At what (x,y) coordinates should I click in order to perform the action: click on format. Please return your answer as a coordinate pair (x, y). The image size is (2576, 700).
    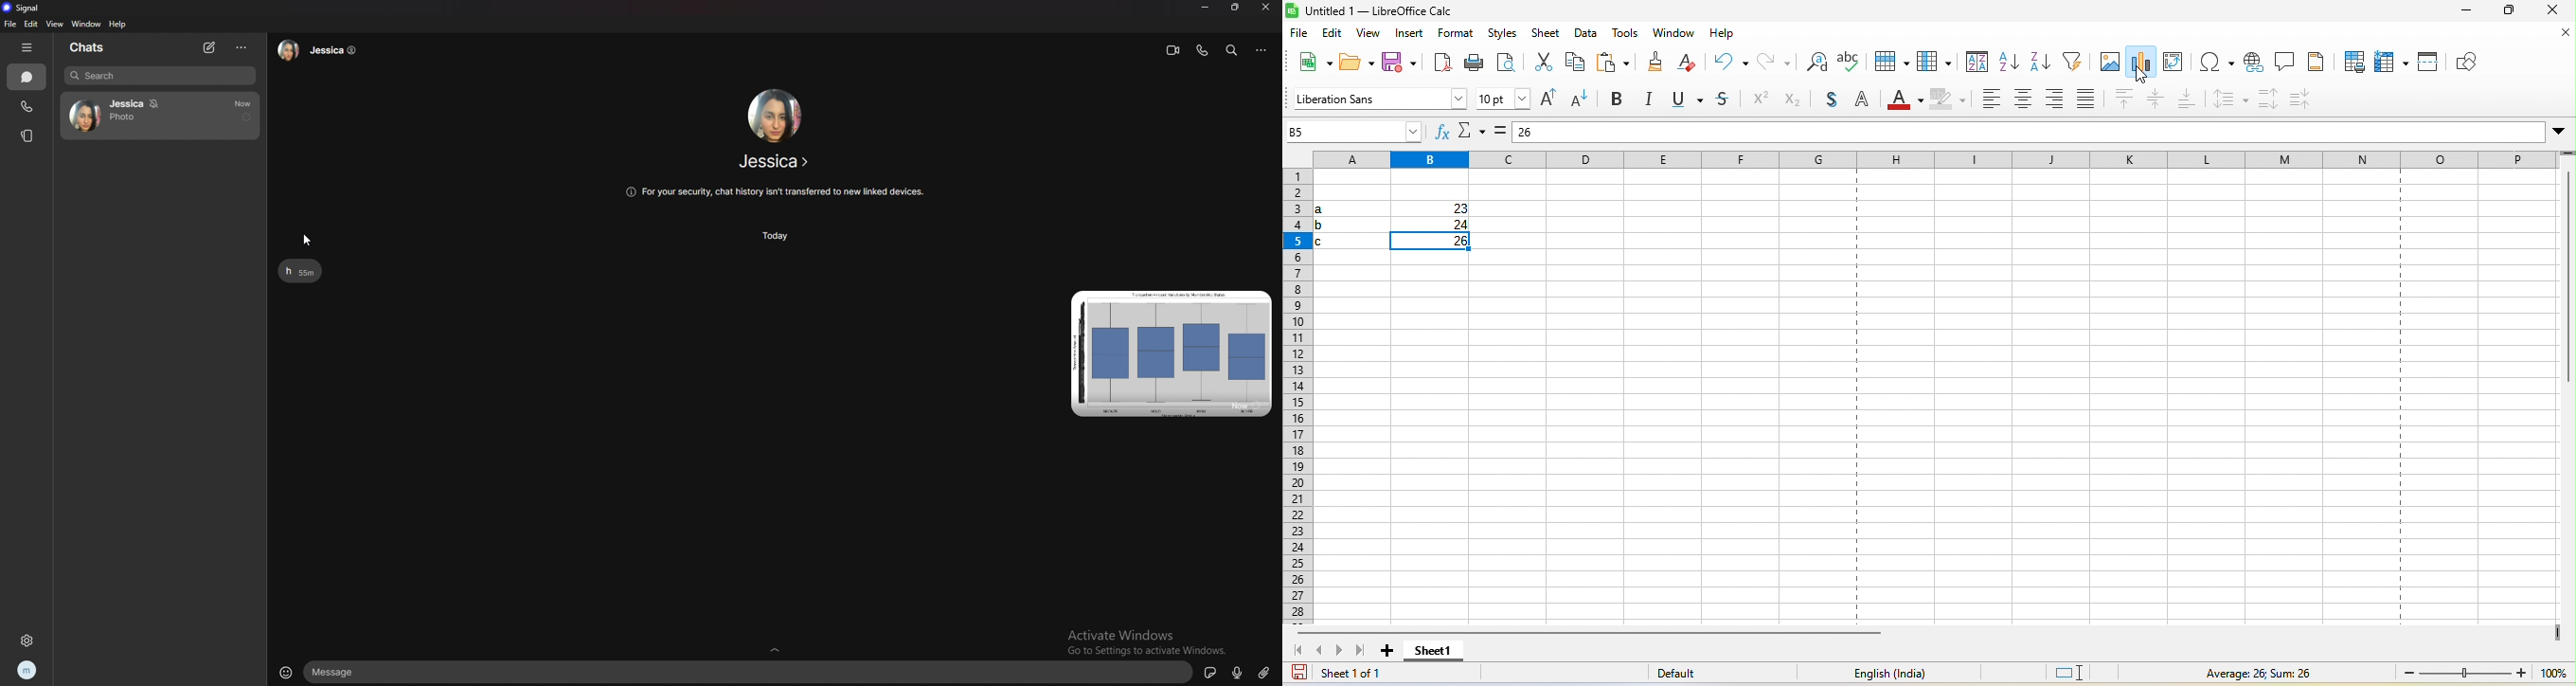
    Looking at the image, I should click on (1458, 34).